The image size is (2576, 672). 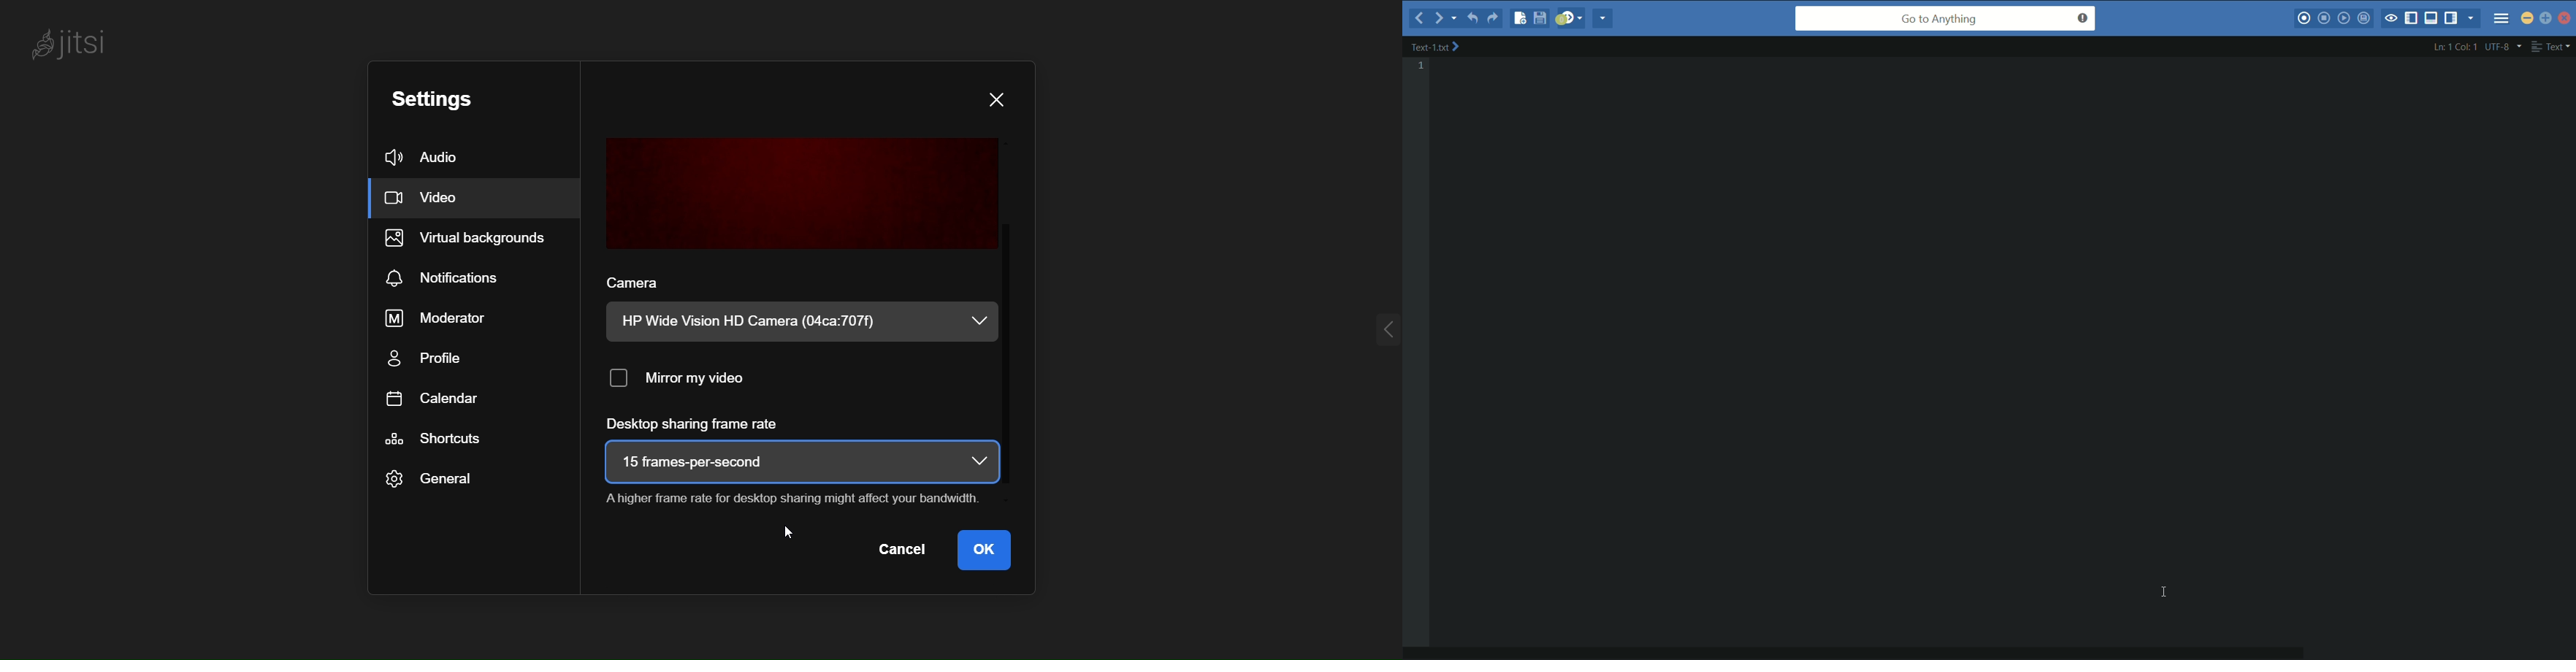 What do you see at coordinates (1492, 18) in the screenshot?
I see `redo` at bounding box center [1492, 18].